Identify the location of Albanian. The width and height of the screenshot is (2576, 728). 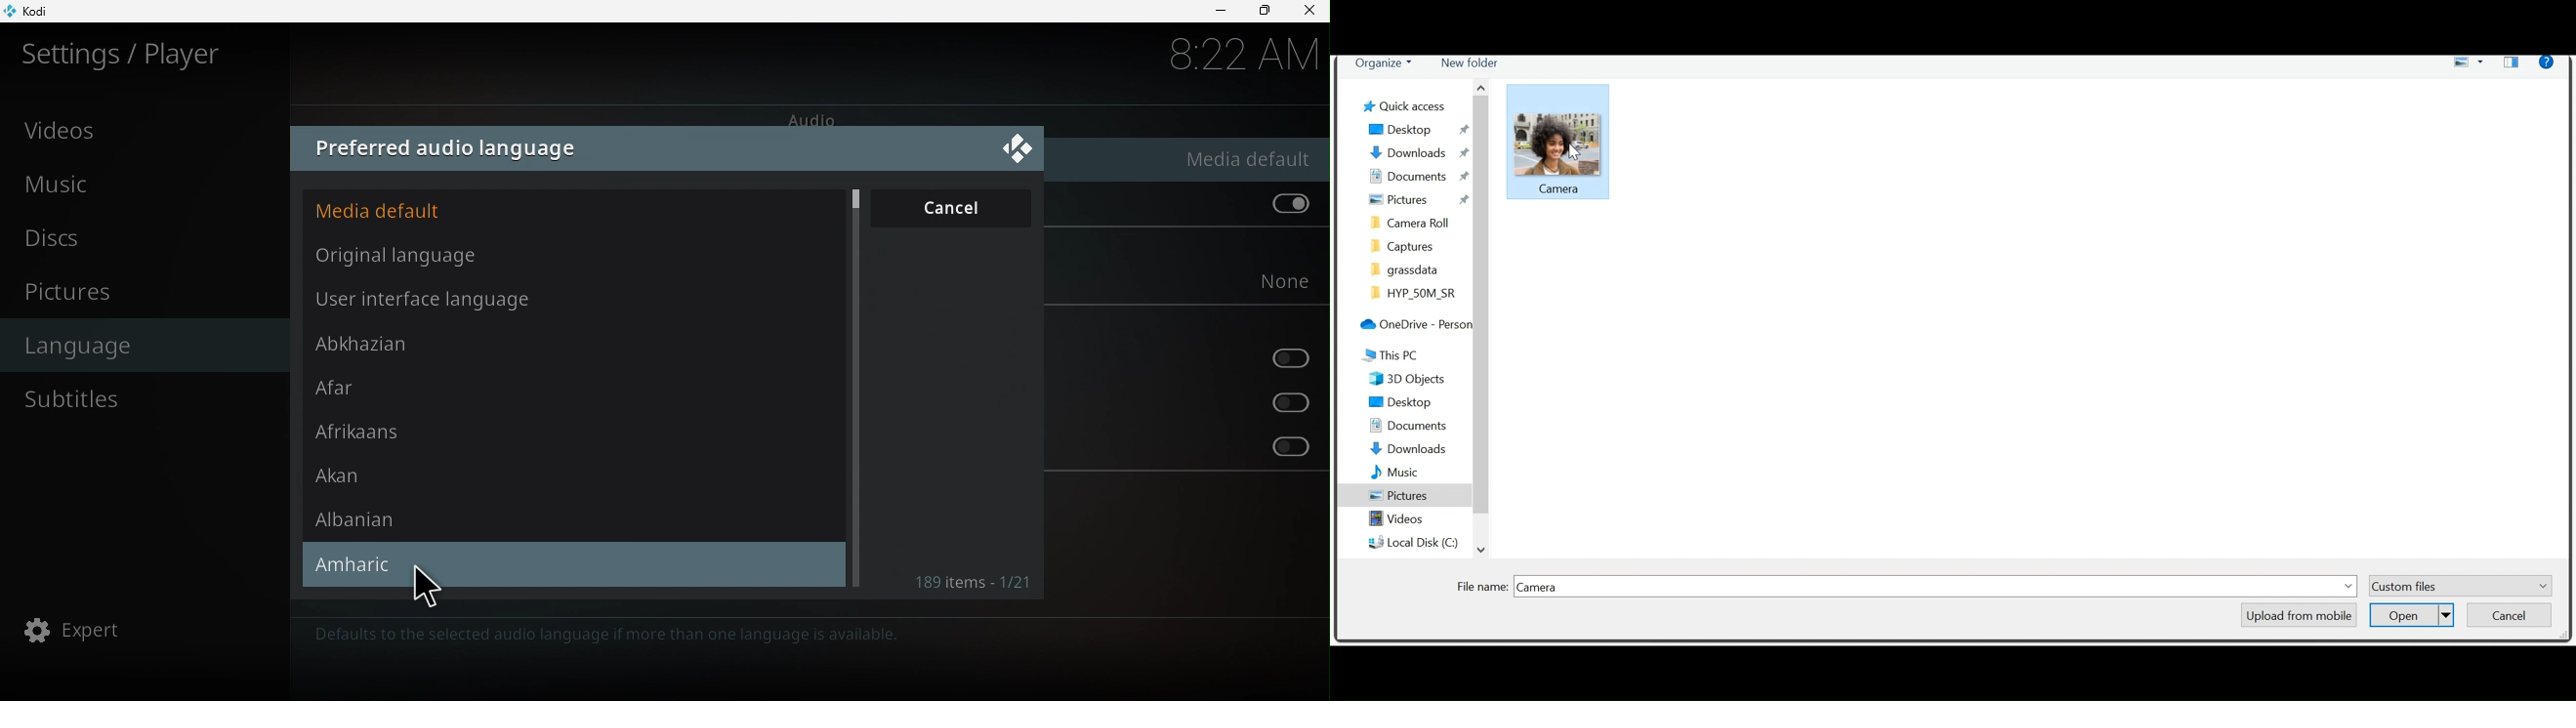
(562, 518).